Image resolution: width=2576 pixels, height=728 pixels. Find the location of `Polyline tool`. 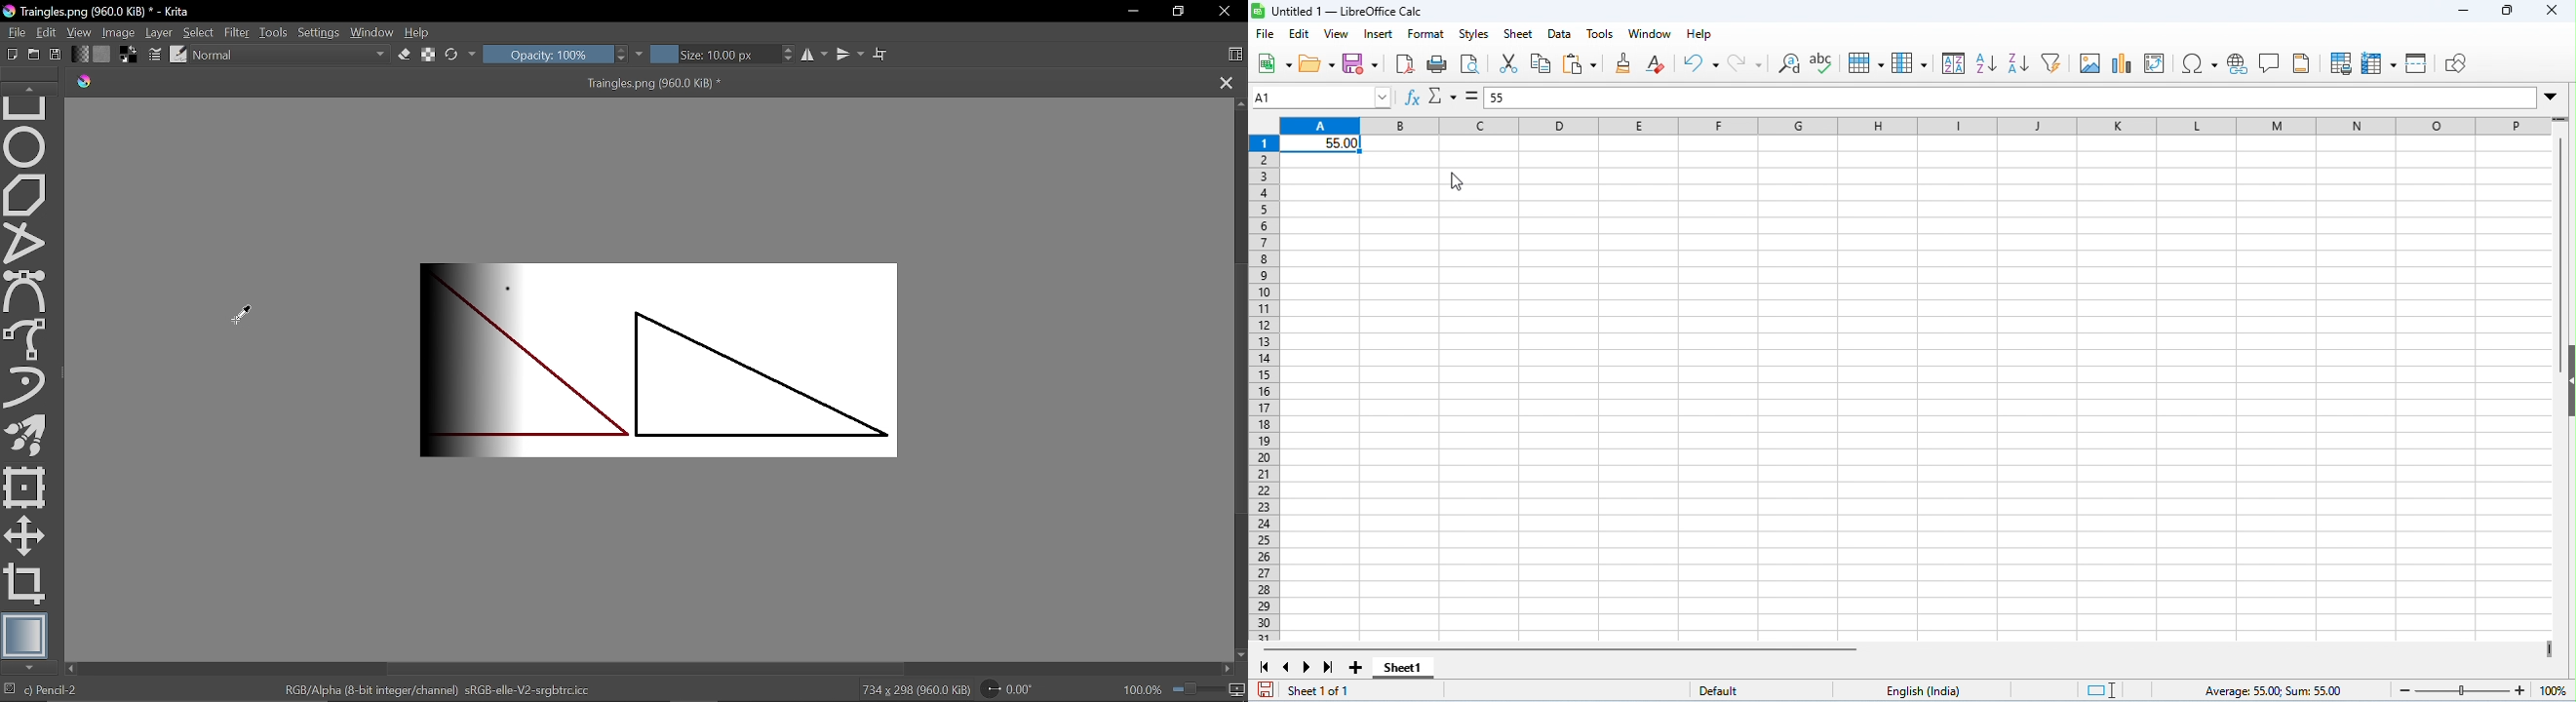

Polyline tool is located at coordinates (25, 245).